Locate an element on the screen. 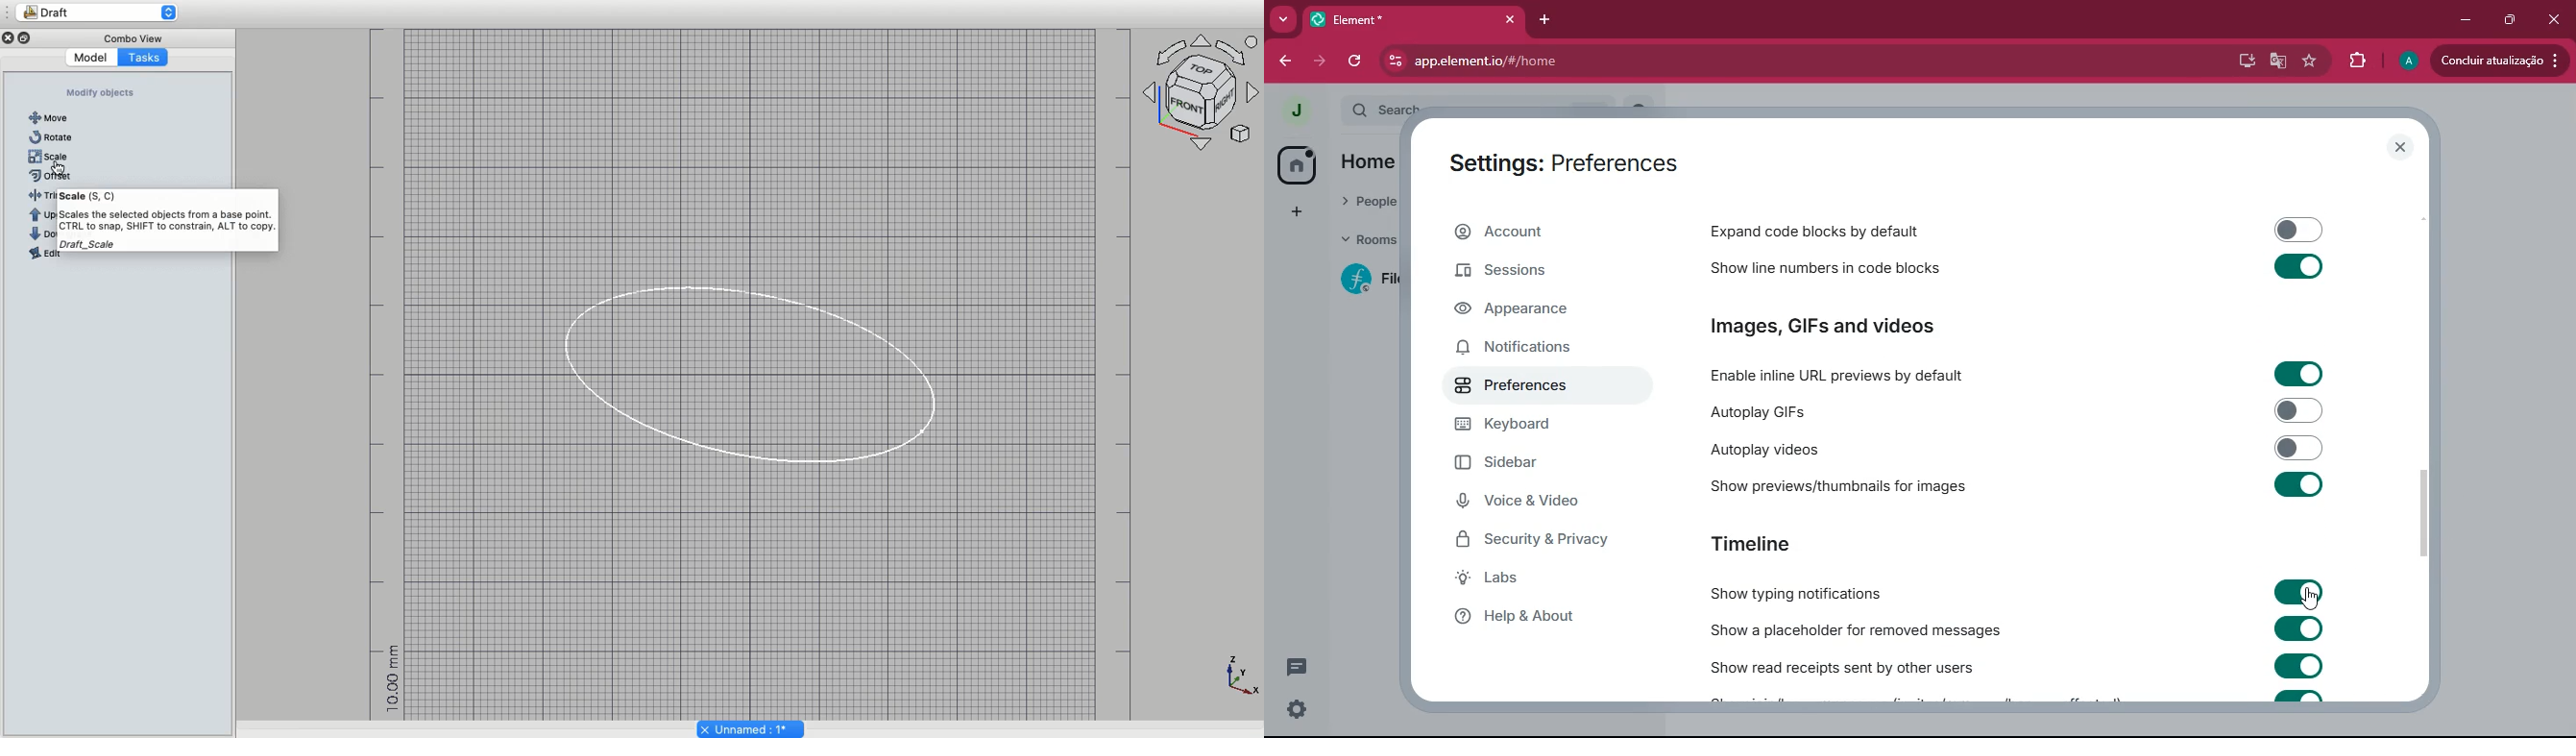 Image resolution: width=2576 pixels, height=756 pixels. refresh is located at coordinates (1354, 62).